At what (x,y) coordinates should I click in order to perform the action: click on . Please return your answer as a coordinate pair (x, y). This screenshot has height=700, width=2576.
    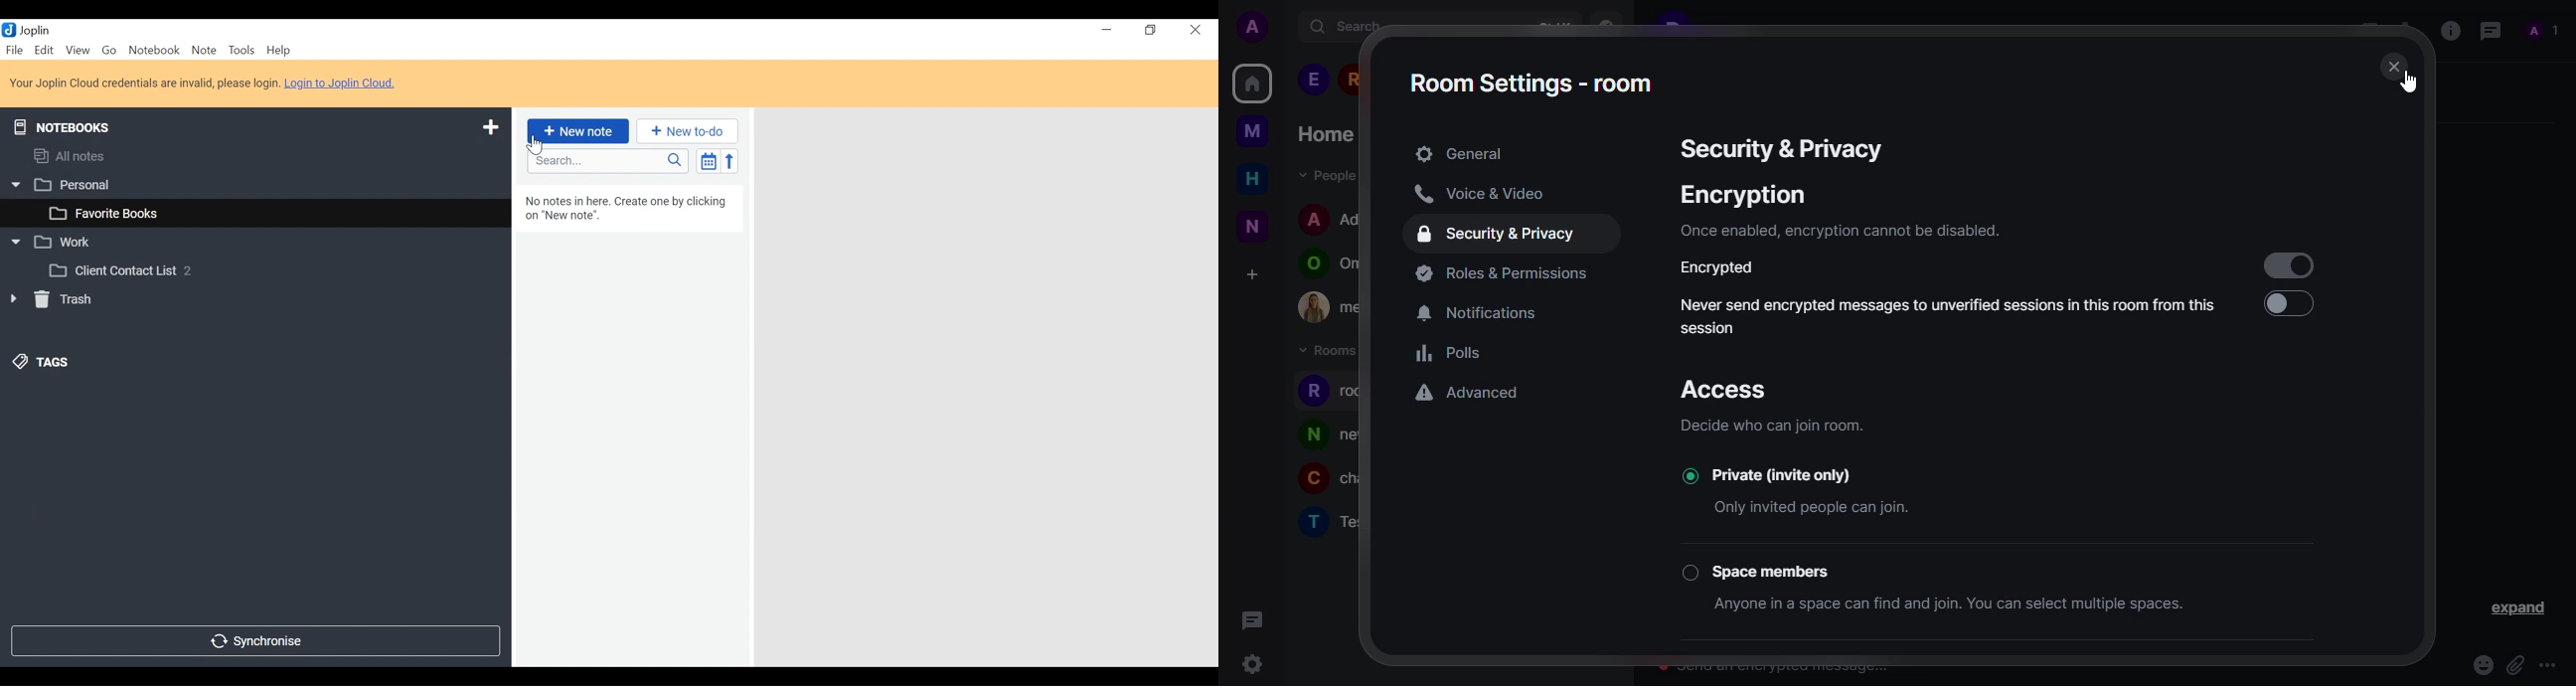
    Looking at the image, I should click on (45, 50).